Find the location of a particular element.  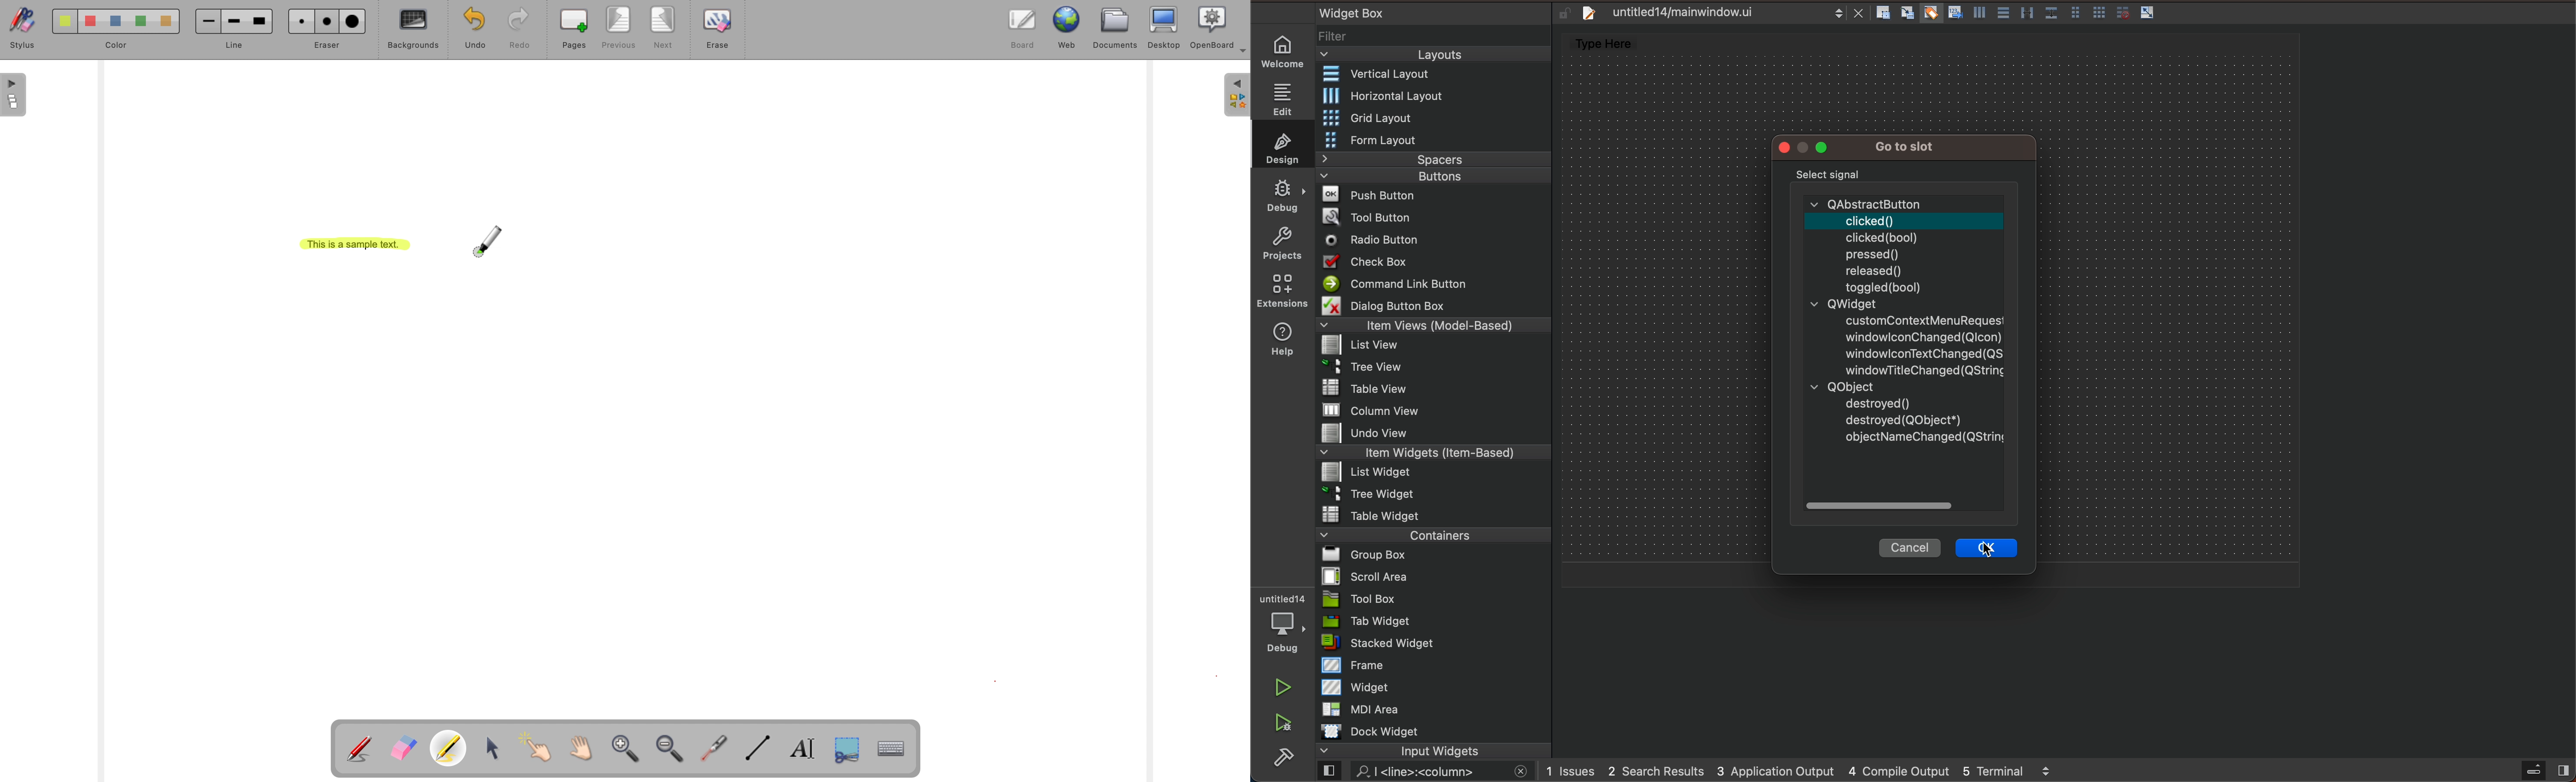

 is located at coordinates (2075, 13).